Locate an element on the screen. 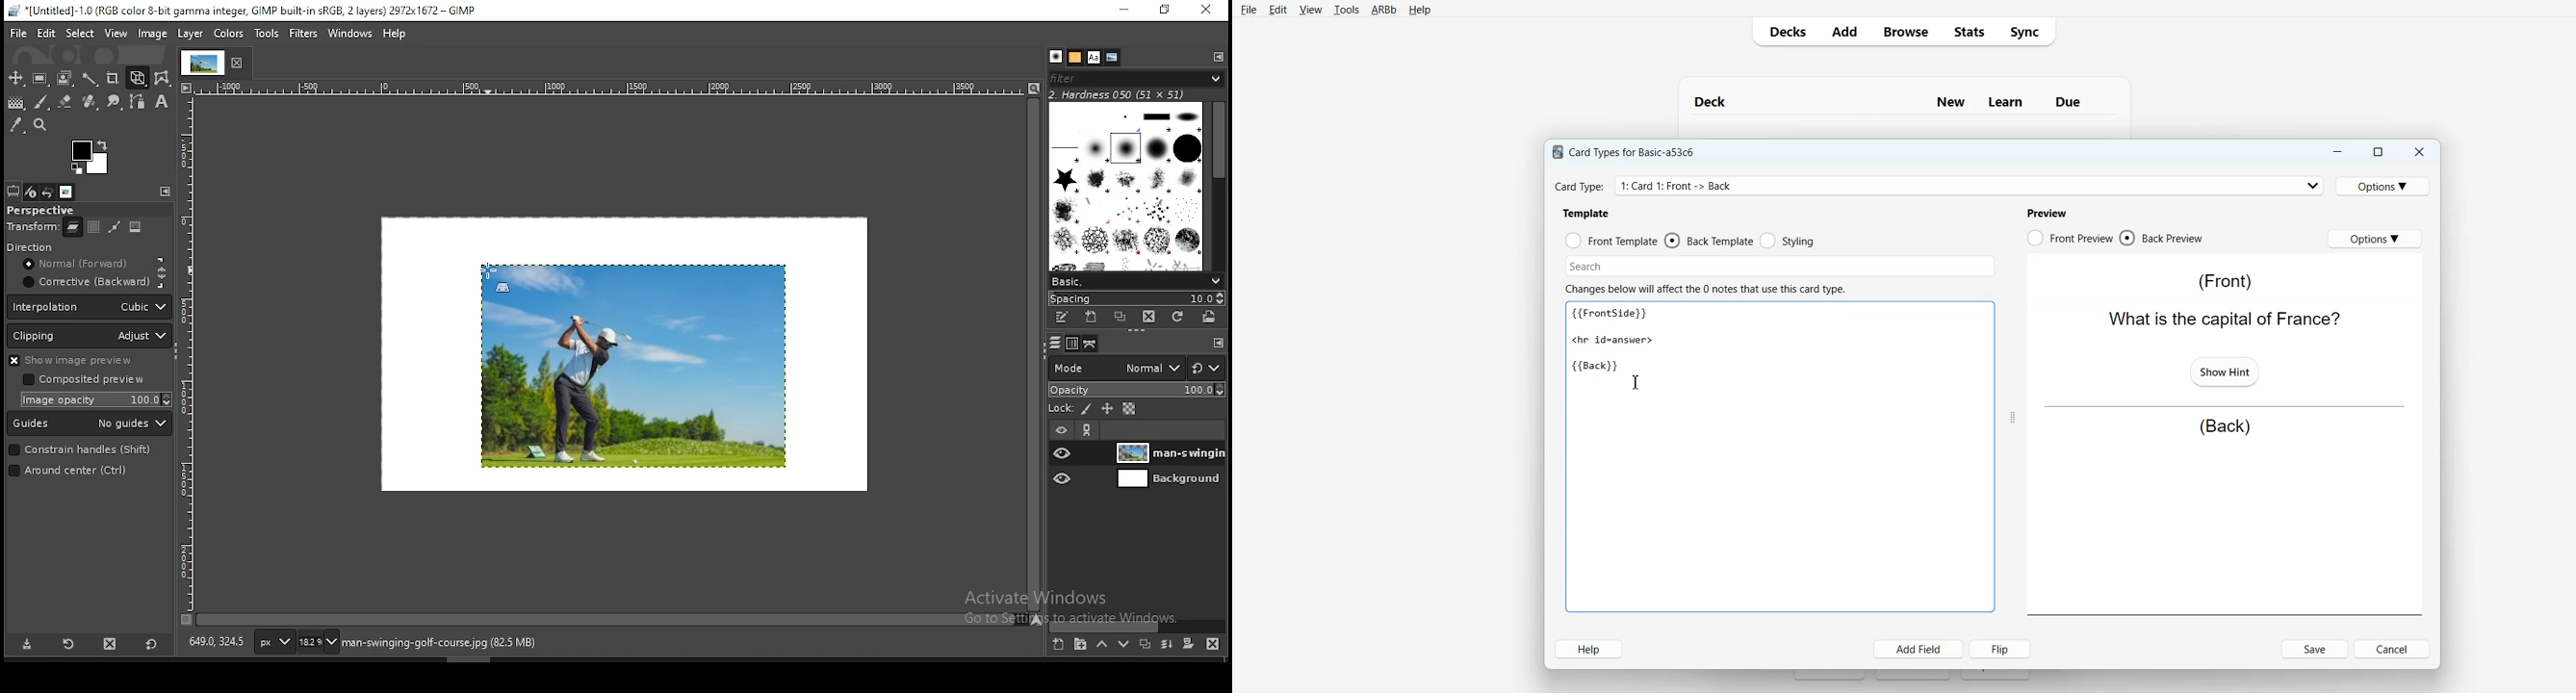 The image size is (2576, 700). Styling is located at coordinates (1789, 241).